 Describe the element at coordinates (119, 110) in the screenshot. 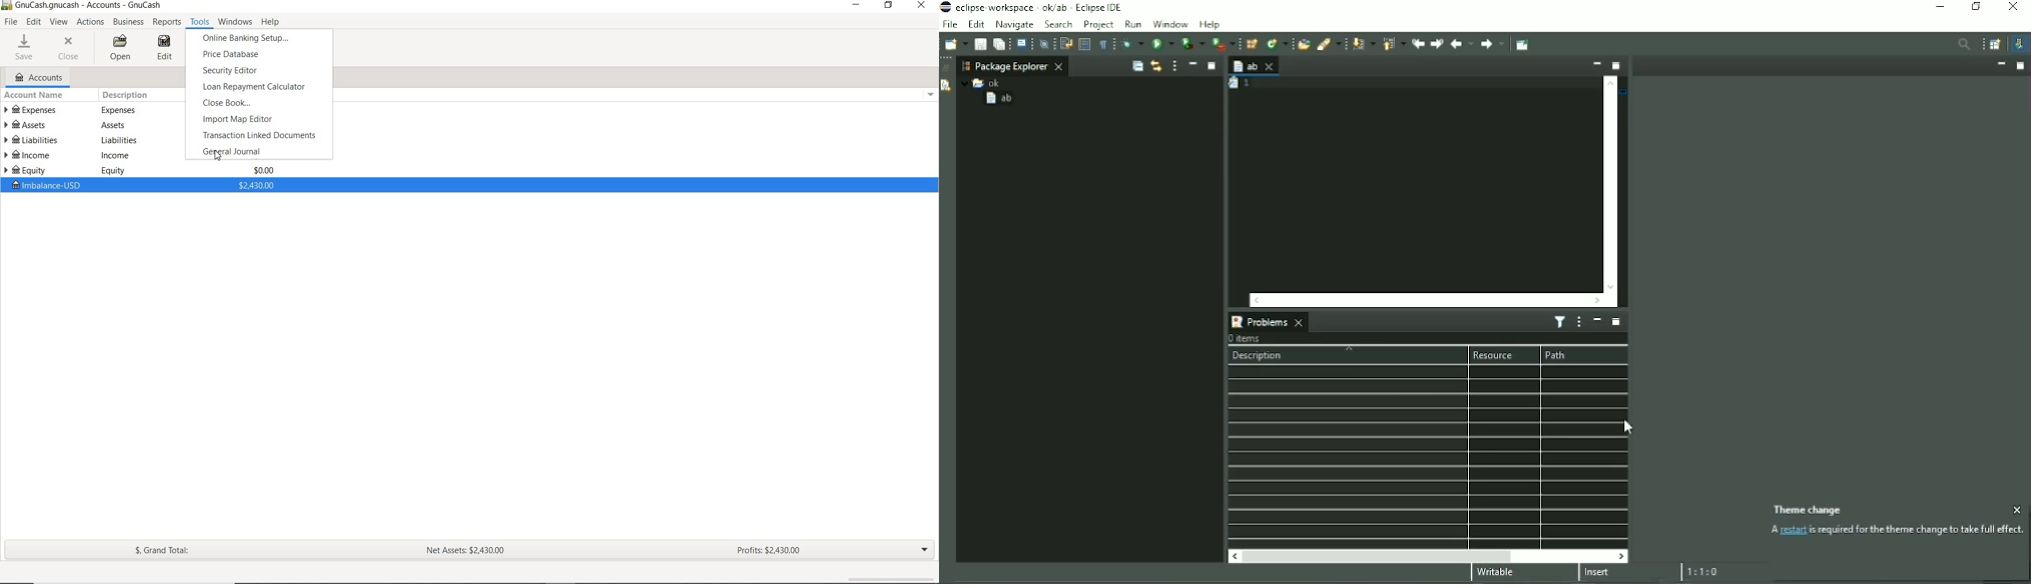

I see `` at that location.